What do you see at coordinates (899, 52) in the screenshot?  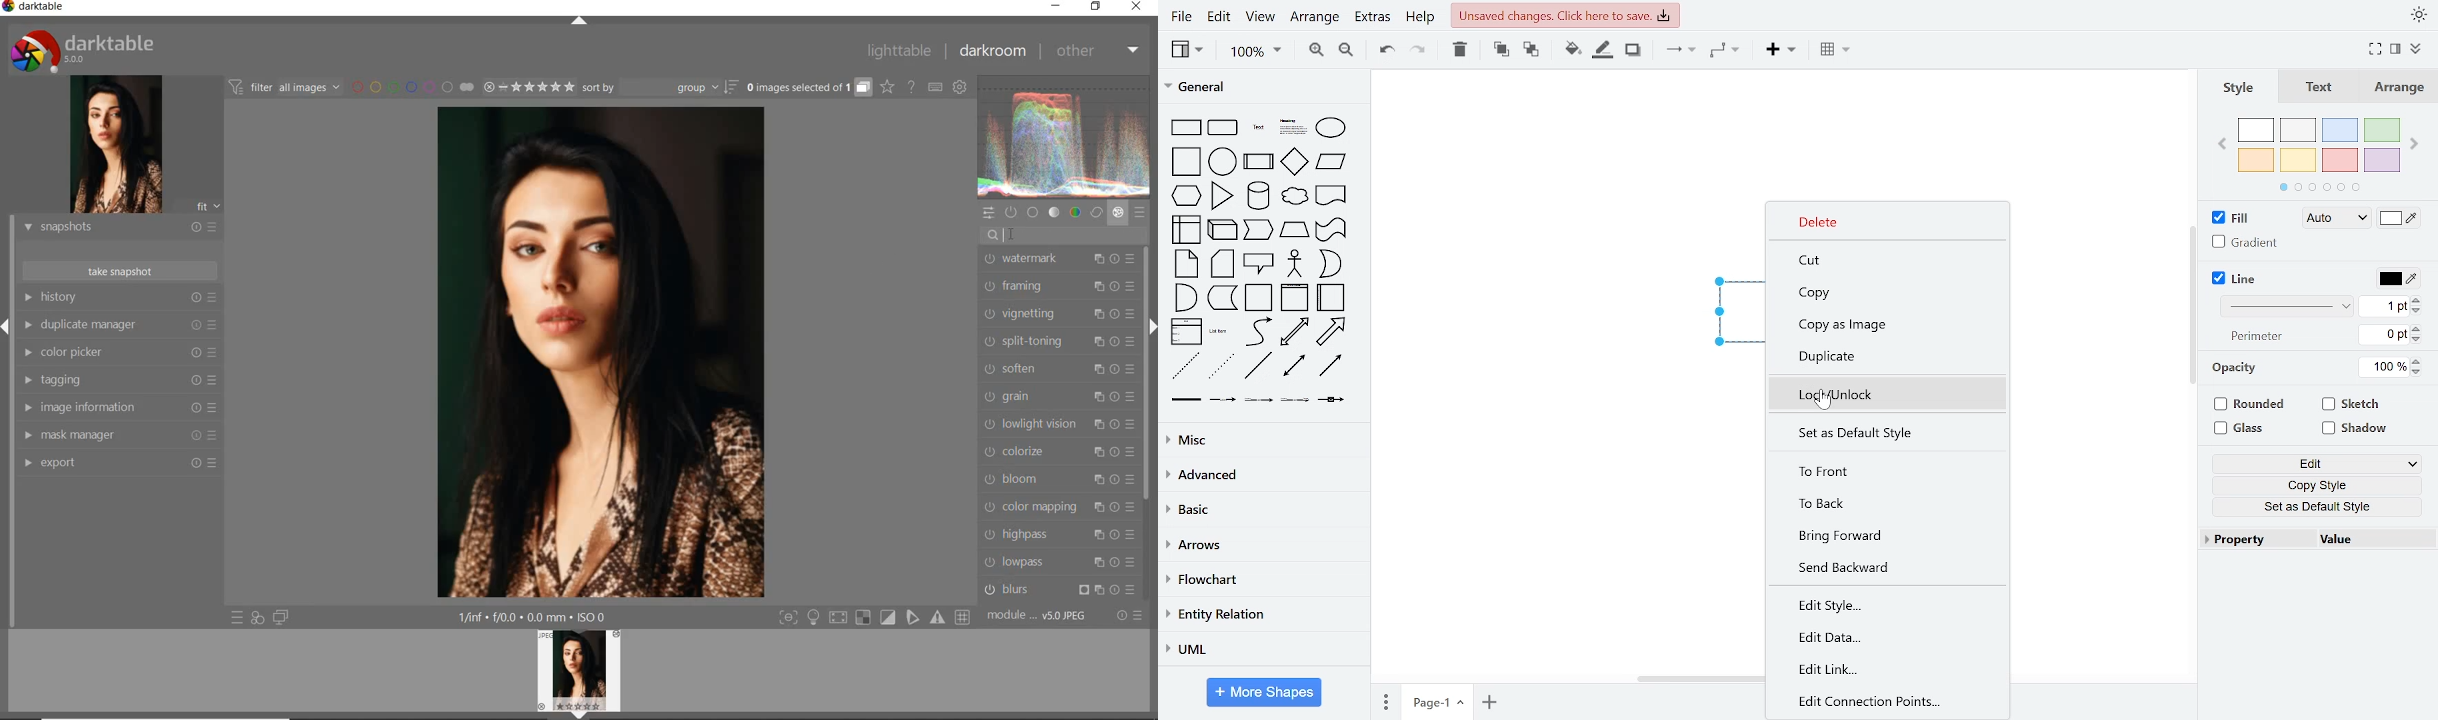 I see `lighttable` at bounding box center [899, 52].